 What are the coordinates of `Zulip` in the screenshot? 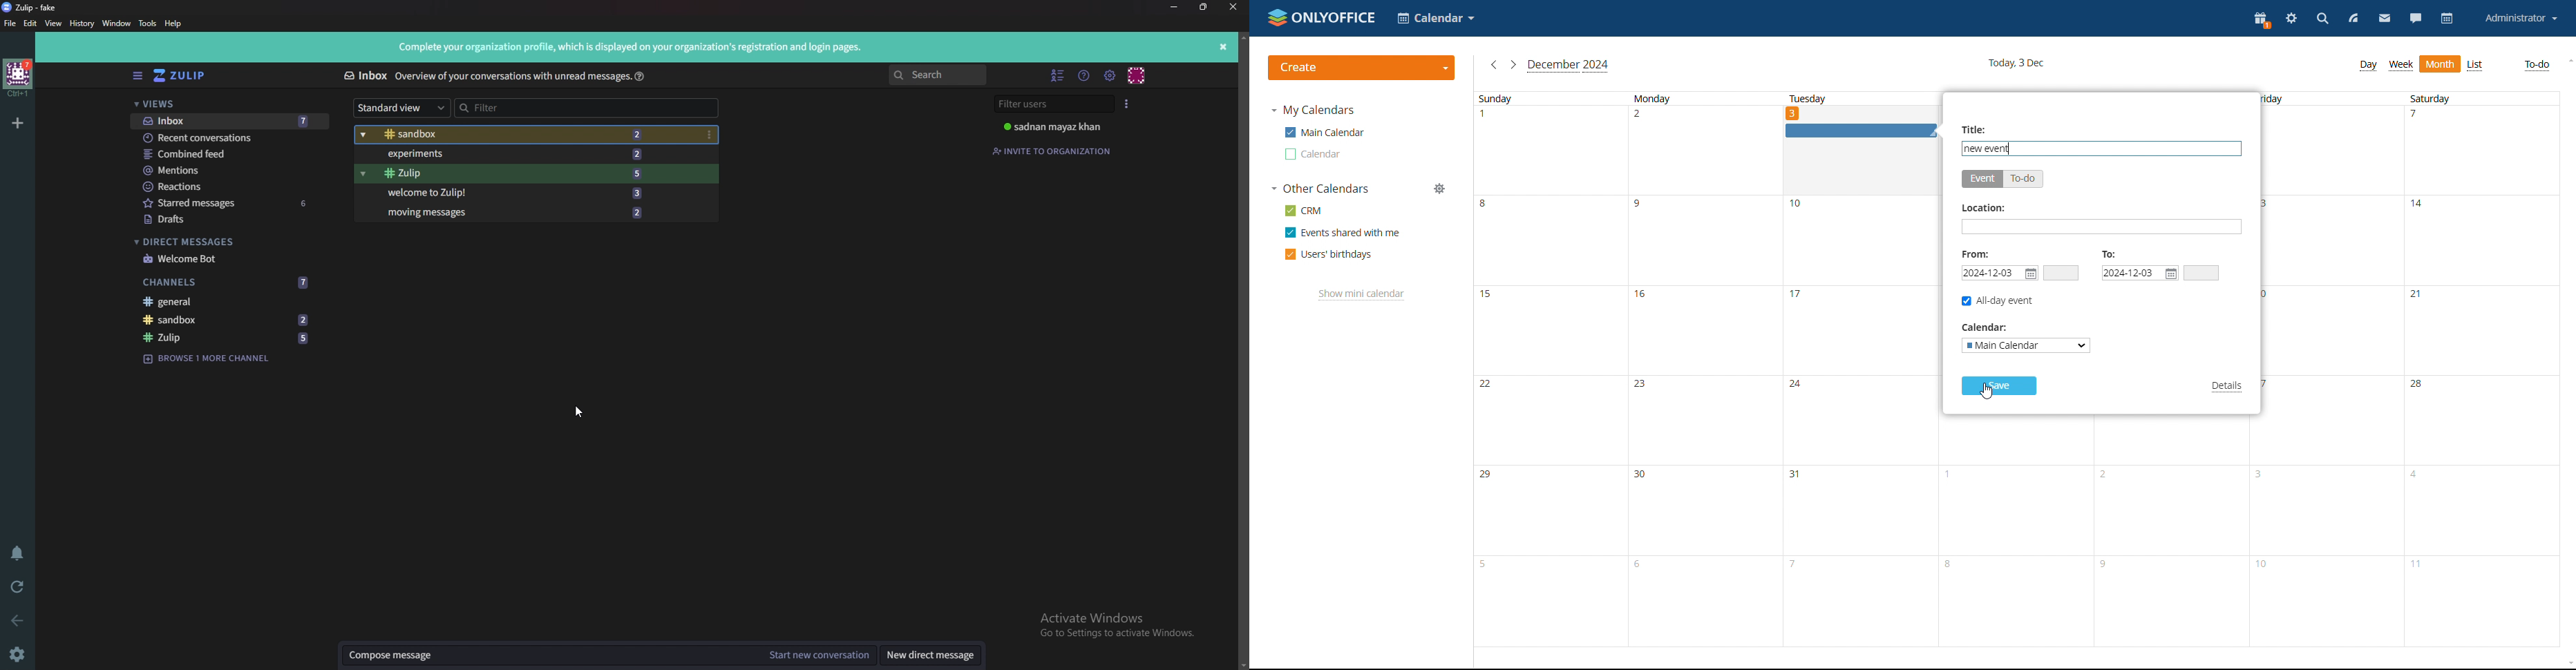 It's located at (513, 174).